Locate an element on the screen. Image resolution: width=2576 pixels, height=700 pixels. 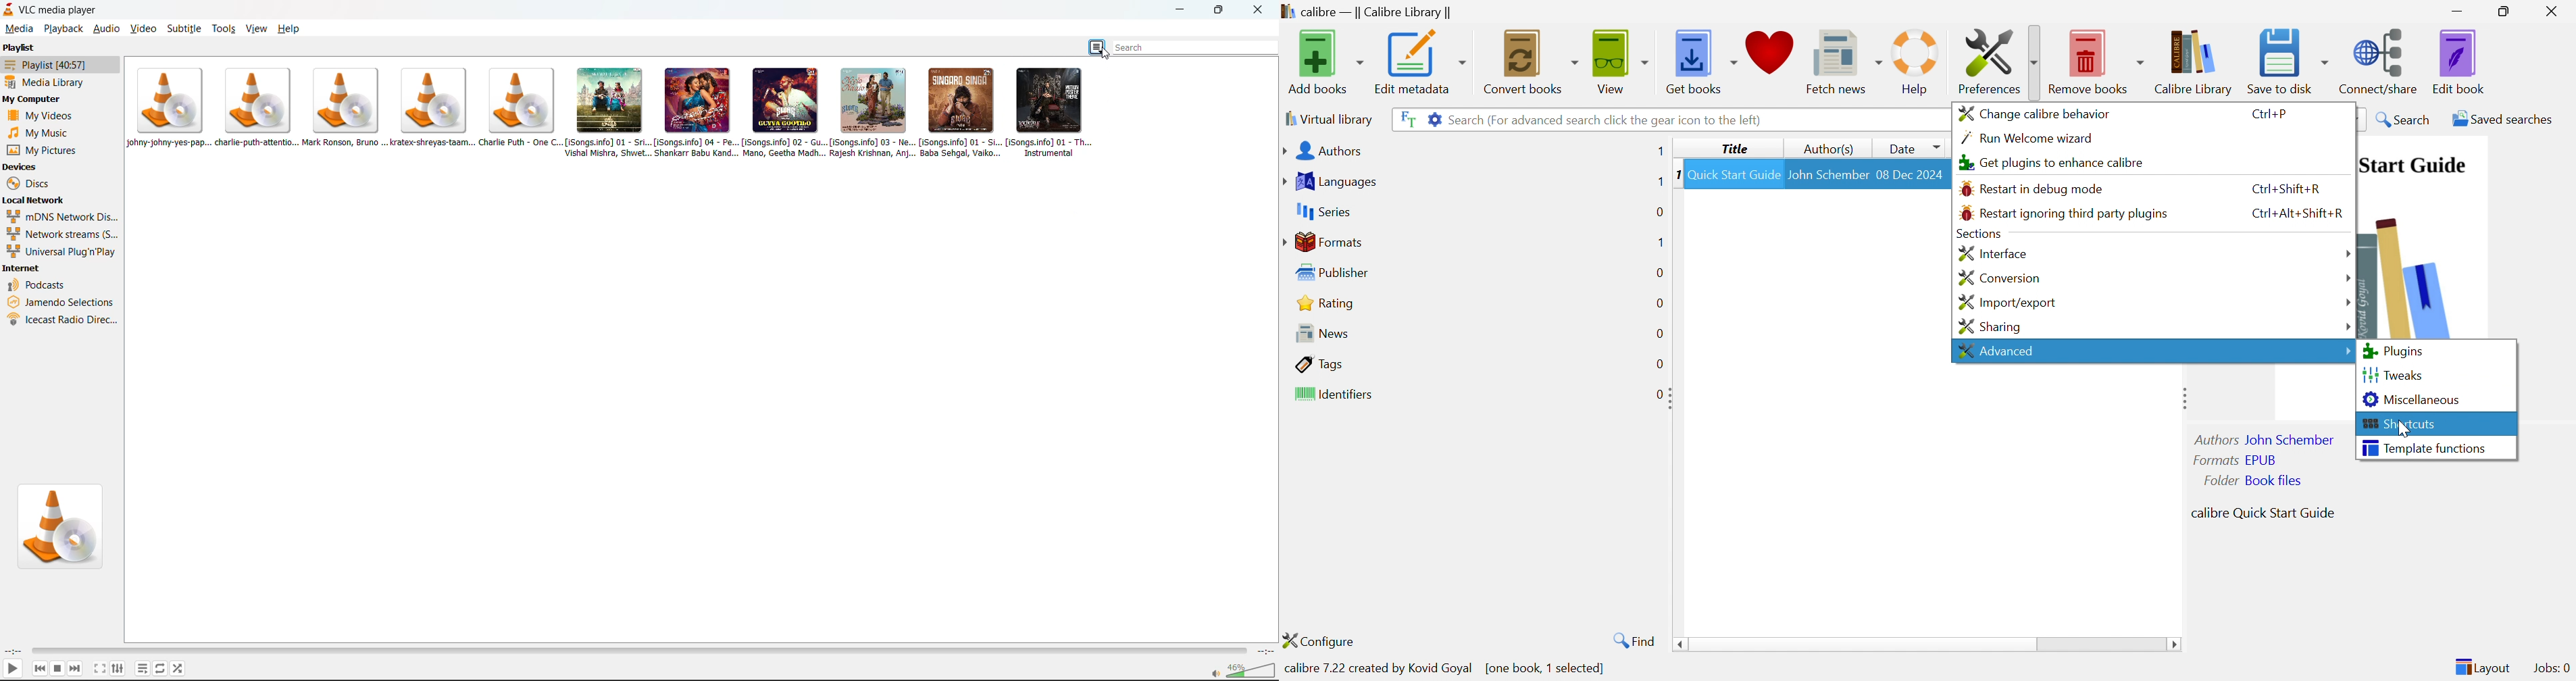
Miscellaneous is located at coordinates (2412, 399).